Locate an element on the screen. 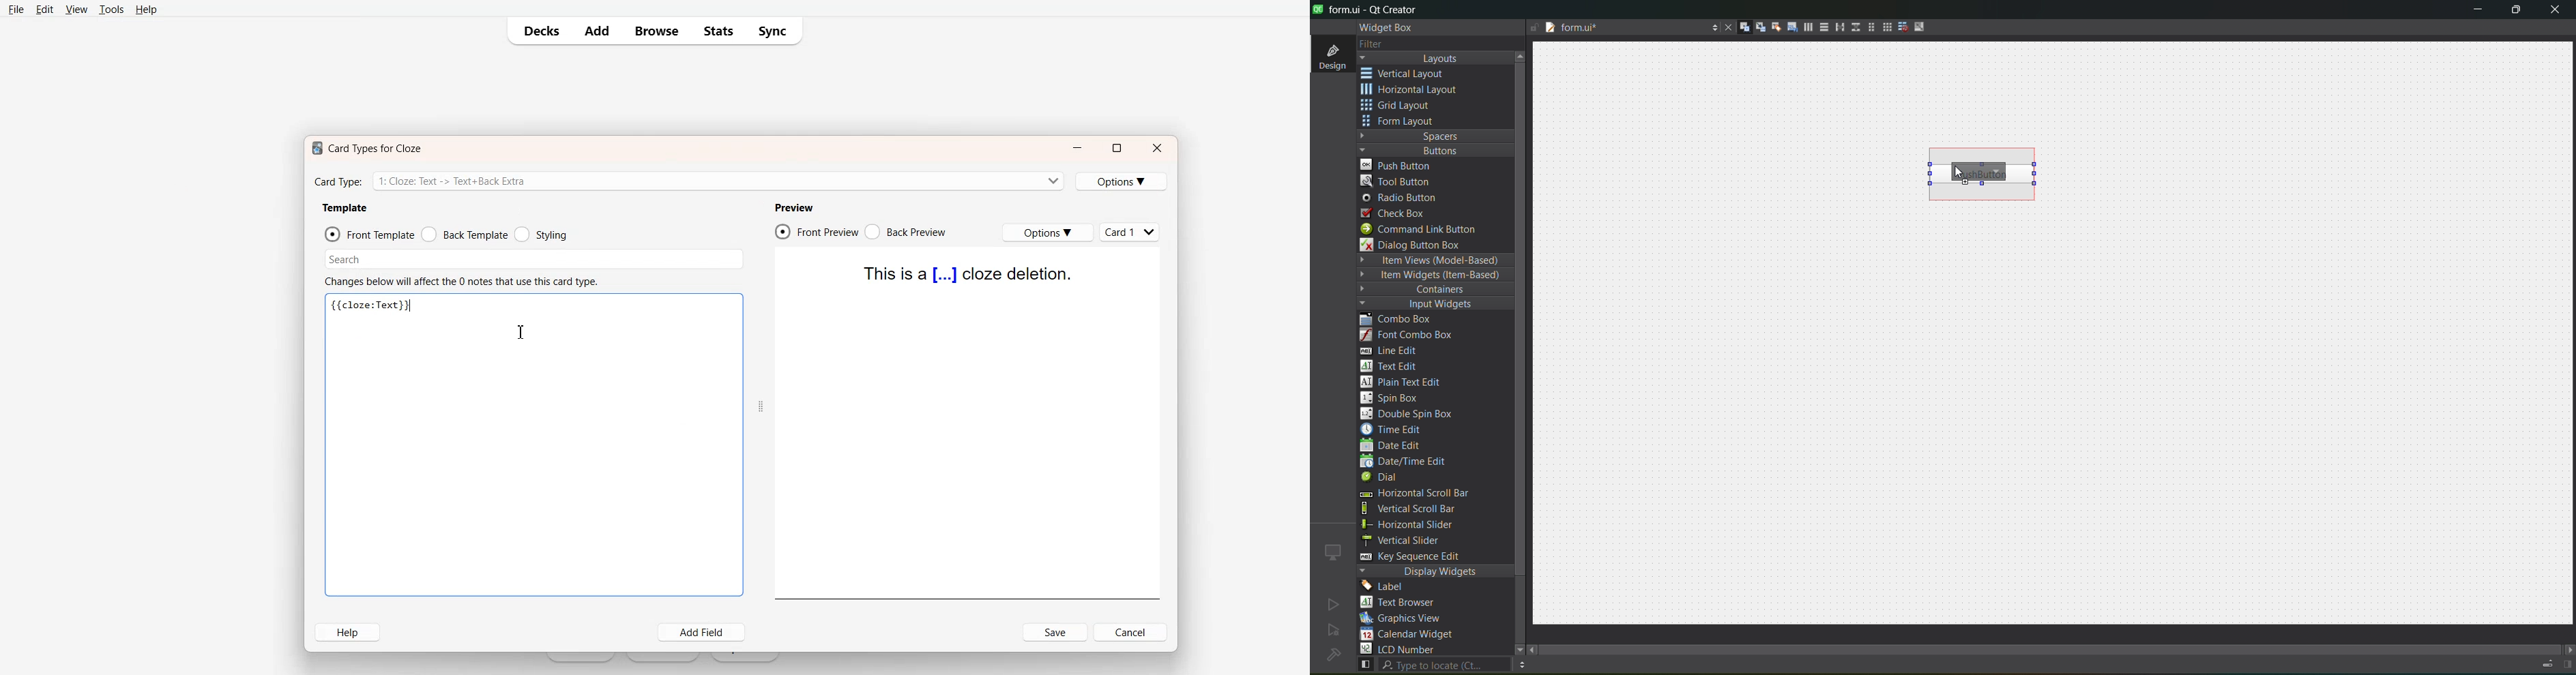 The width and height of the screenshot is (2576, 700). View is located at coordinates (76, 9).